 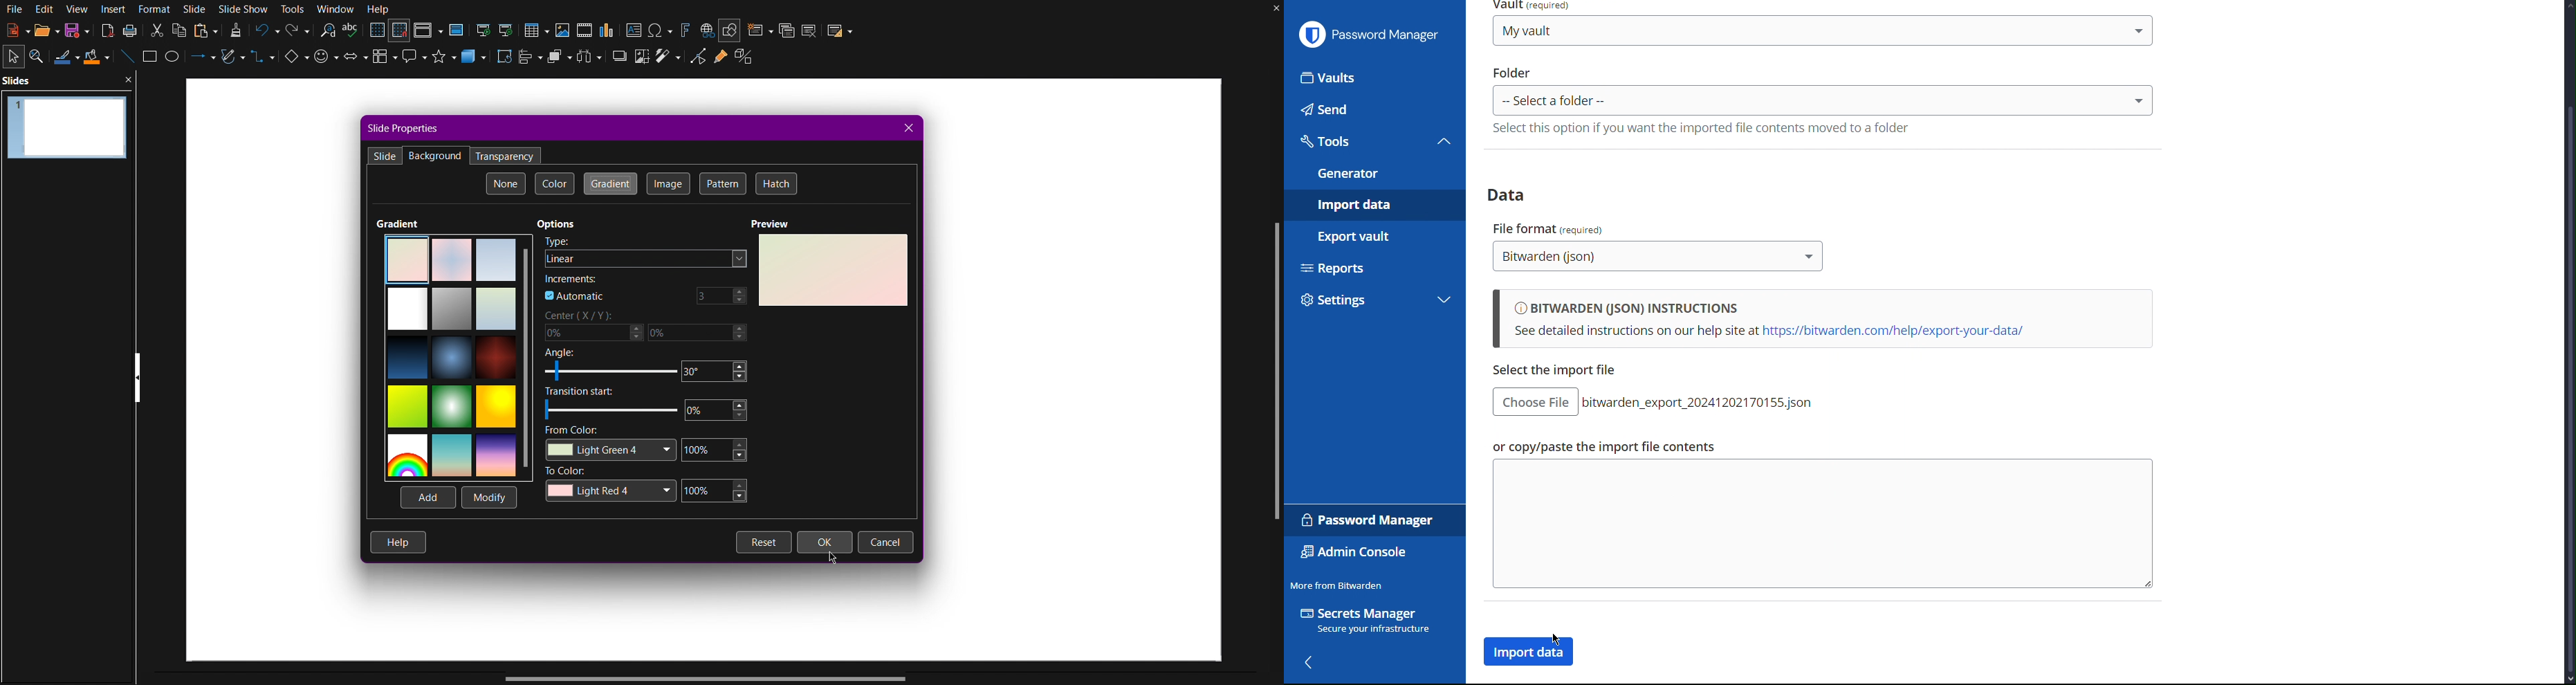 I want to click on Master Slide, so click(x=457, y=29).